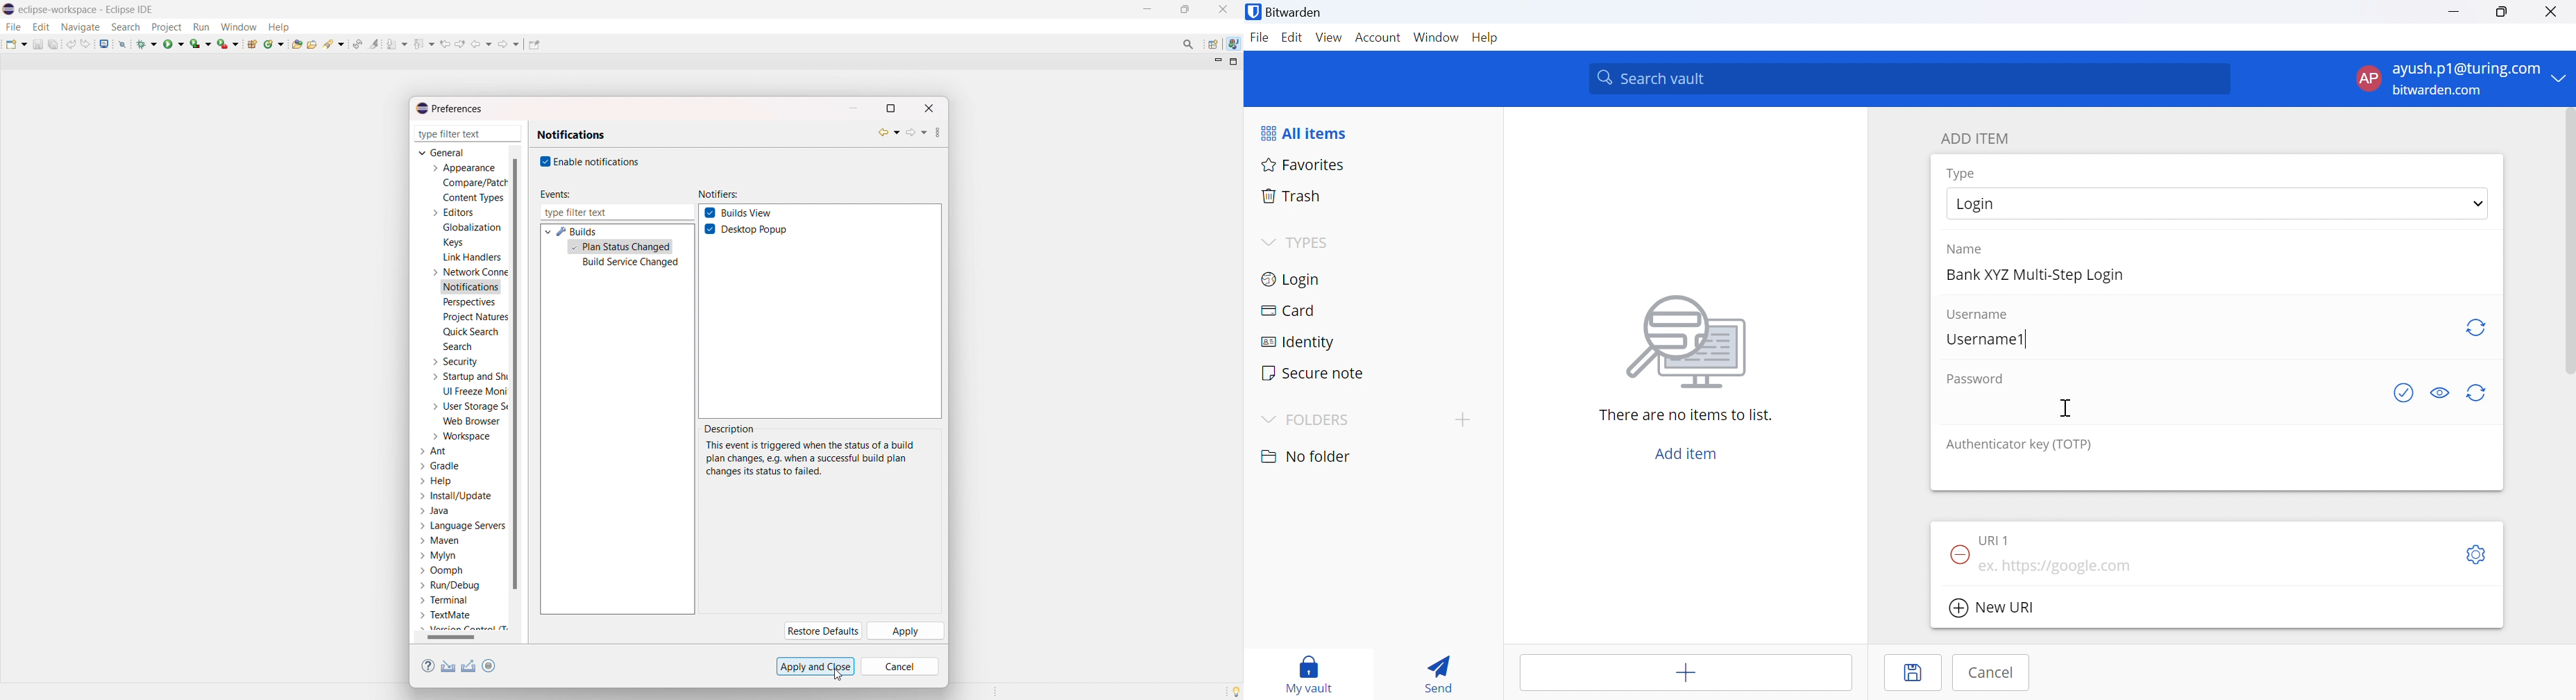 The height and width of the screenshot is (700, 2576). Describe the element at coordinates (374, 43) in the screenshot. I see `toggle ant mark occurances` at that location.